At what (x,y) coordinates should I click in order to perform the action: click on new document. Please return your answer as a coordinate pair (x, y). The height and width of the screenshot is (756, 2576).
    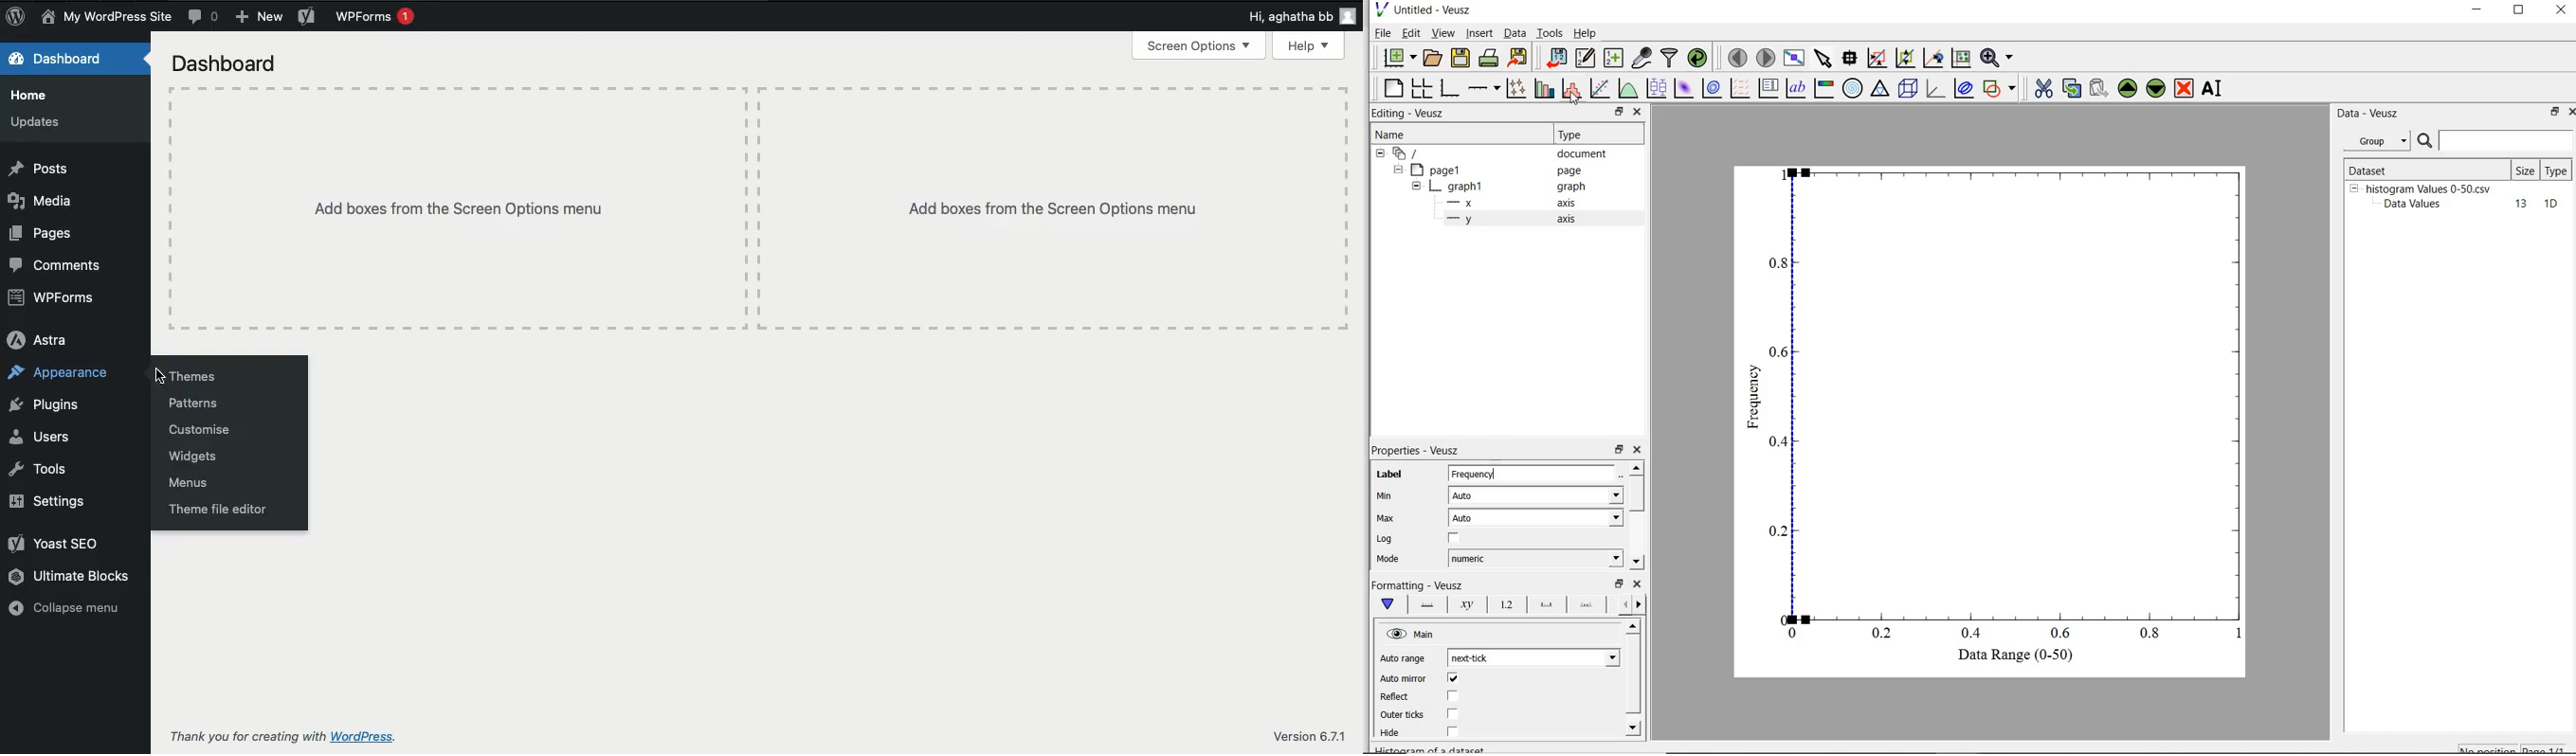
    Looking at the image, I should click on (1398, 57).